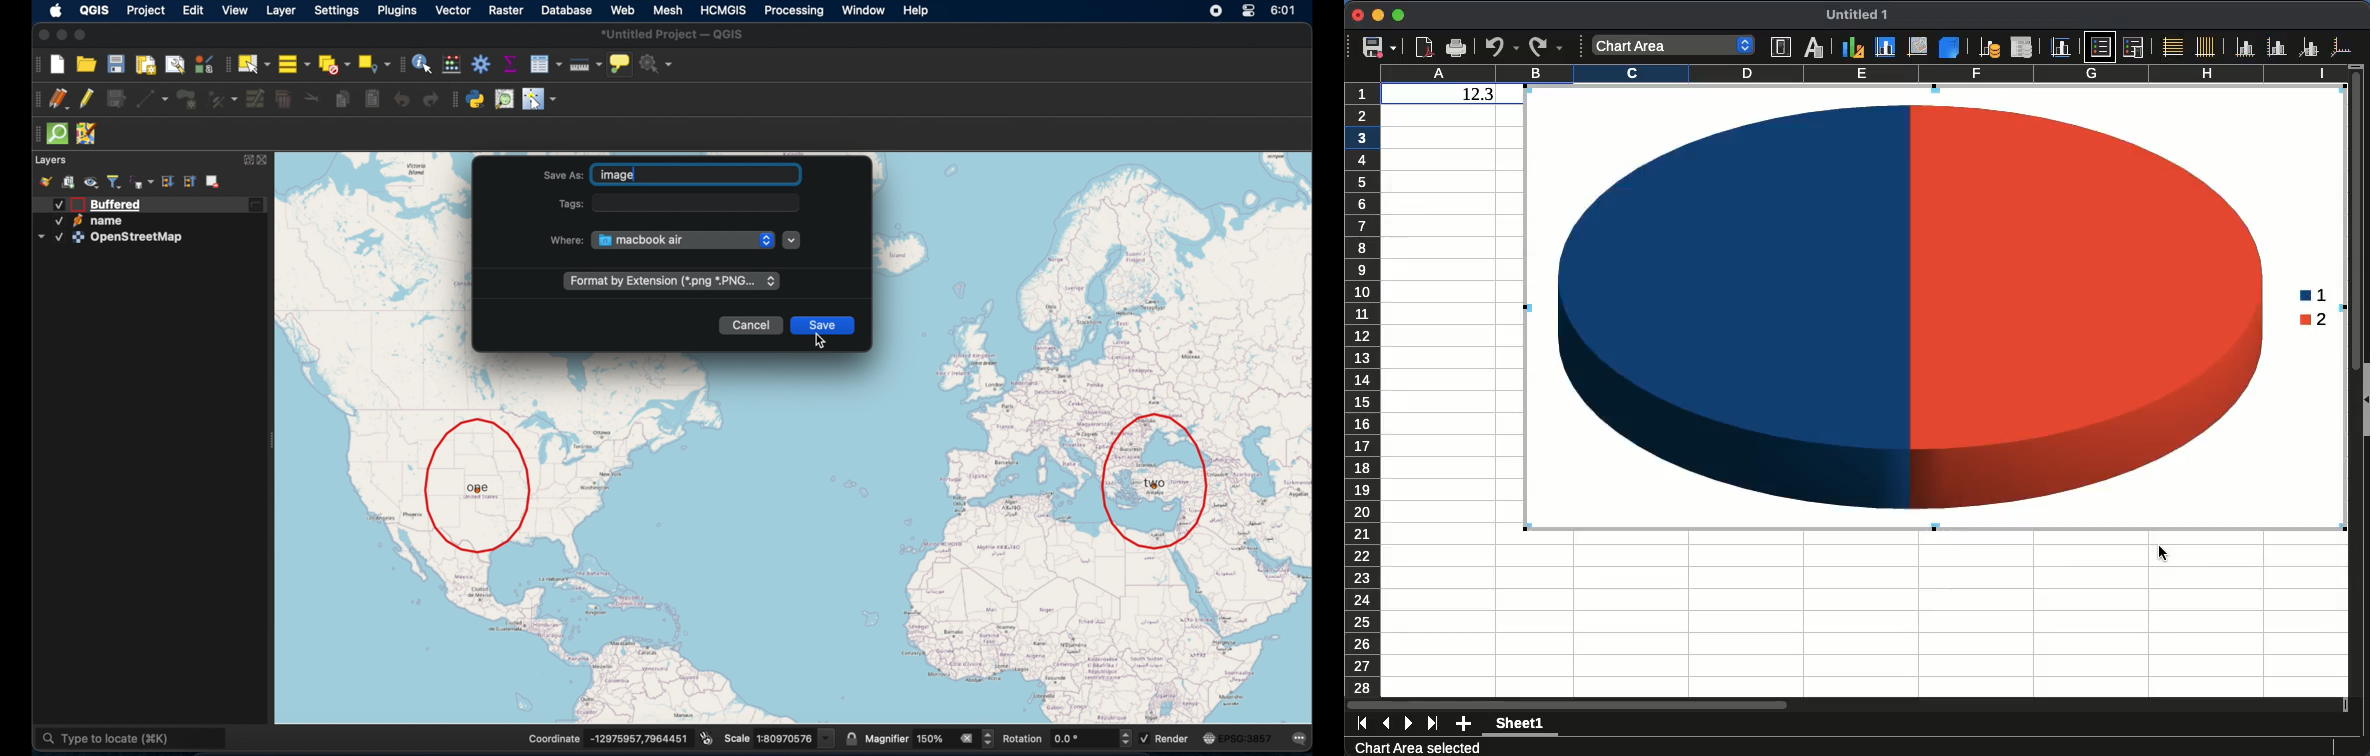 The image size is (2380, 756). Describe the element at coordinates (92, 183) in the screenshot. I see `manage map theme` at that location.